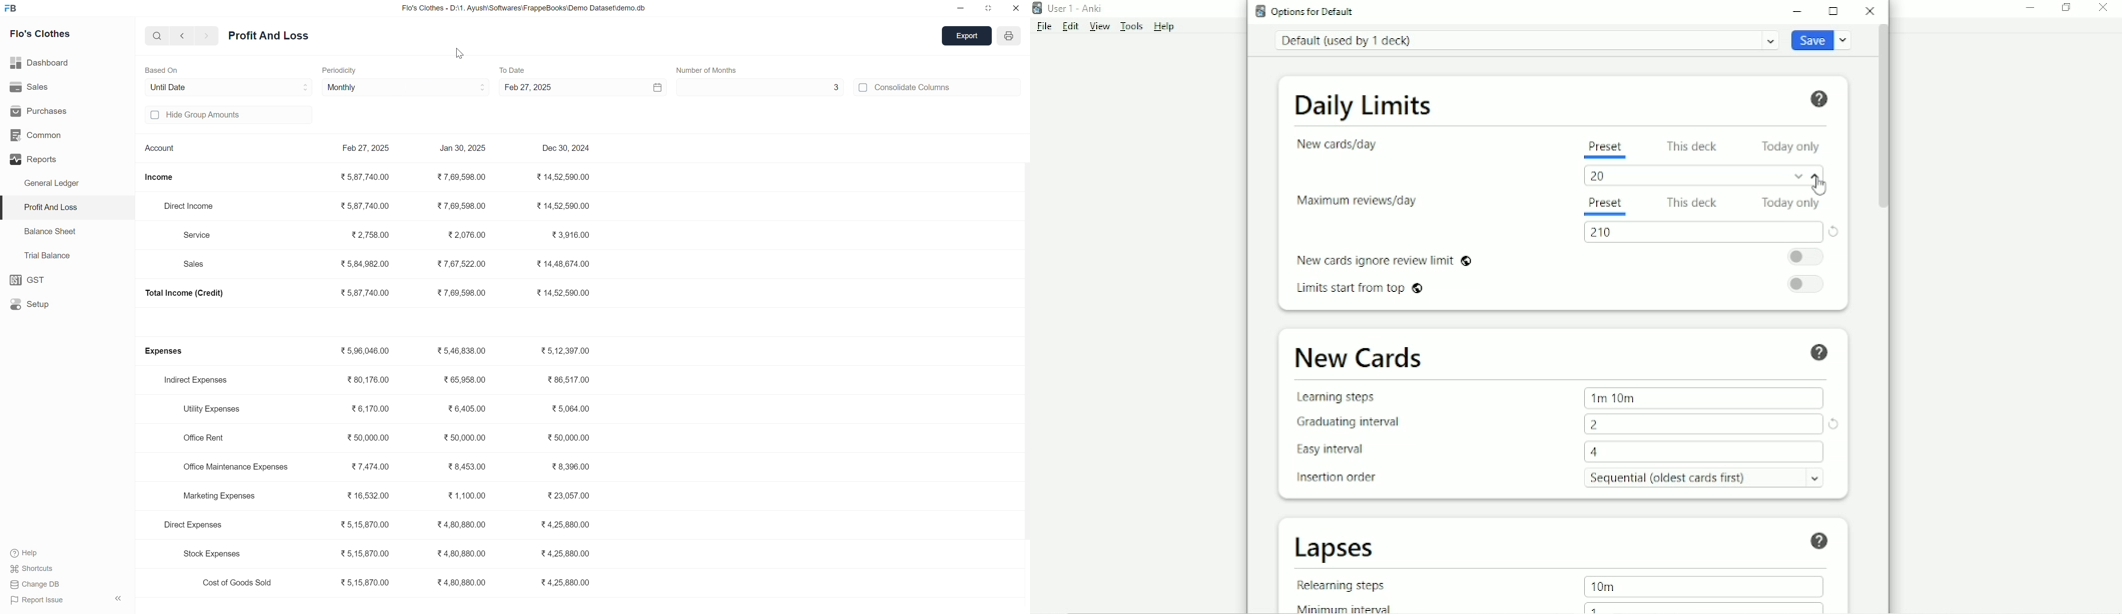 This screenshot has width=2128, height=616. What do you see at coordinates (562, 147) in the screenshot?
I see `Dec 30, 2024` at bounding box center [562, 147].